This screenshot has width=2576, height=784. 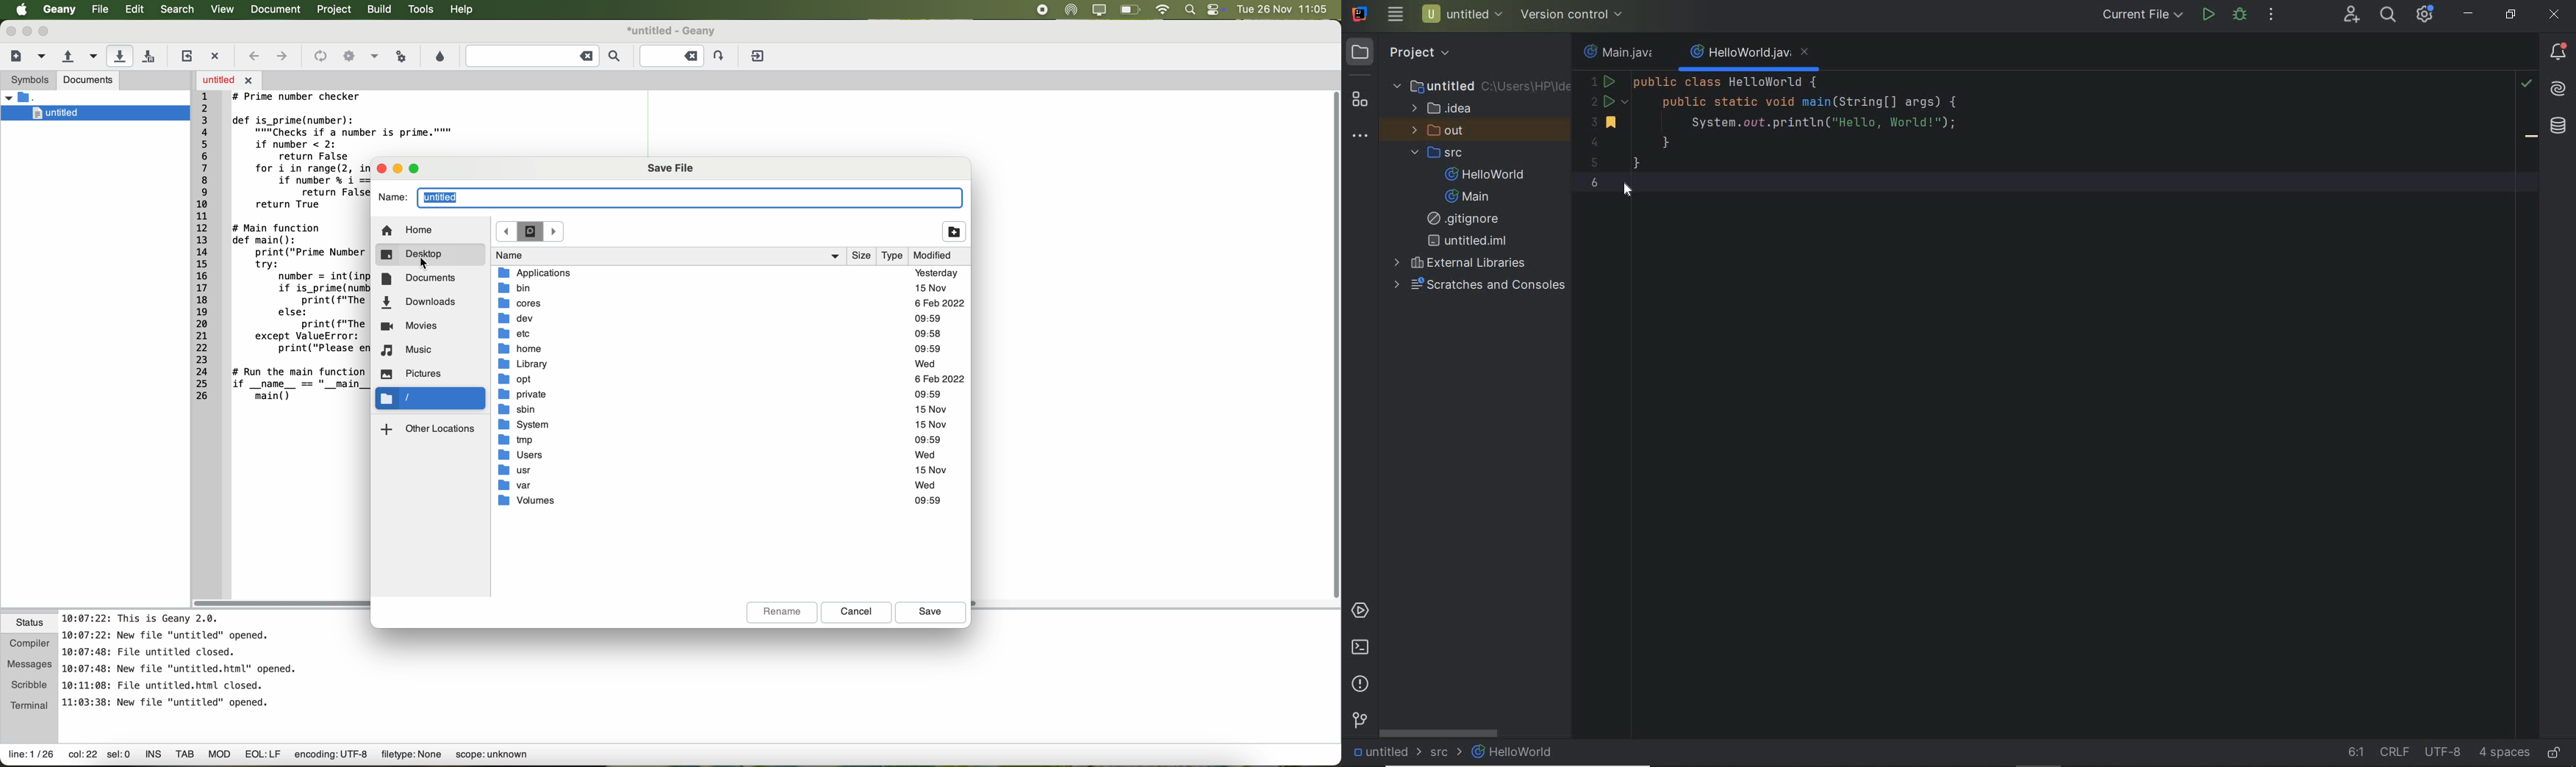 What do you see at coordinates (380, 10) in the screenshot?
I see `build` at bounding box center [380, 10].